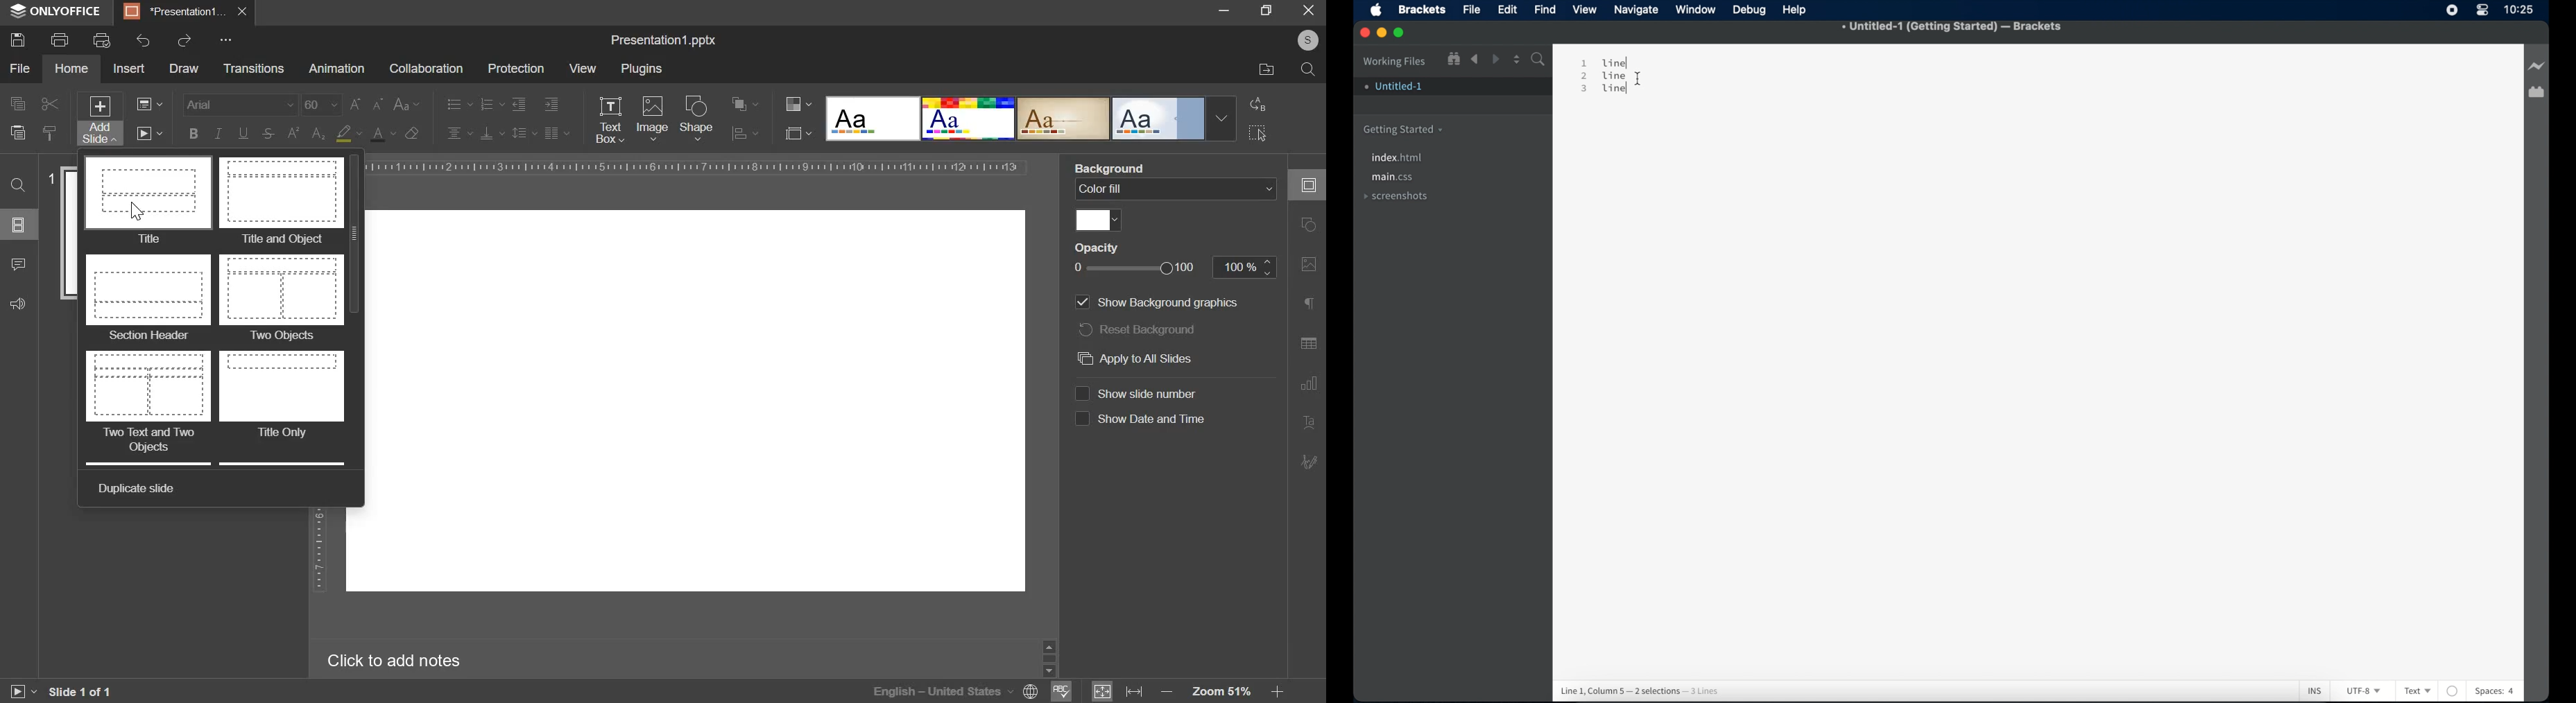 The image size is (2576, 728). I want to click on image, so click(653, 116).